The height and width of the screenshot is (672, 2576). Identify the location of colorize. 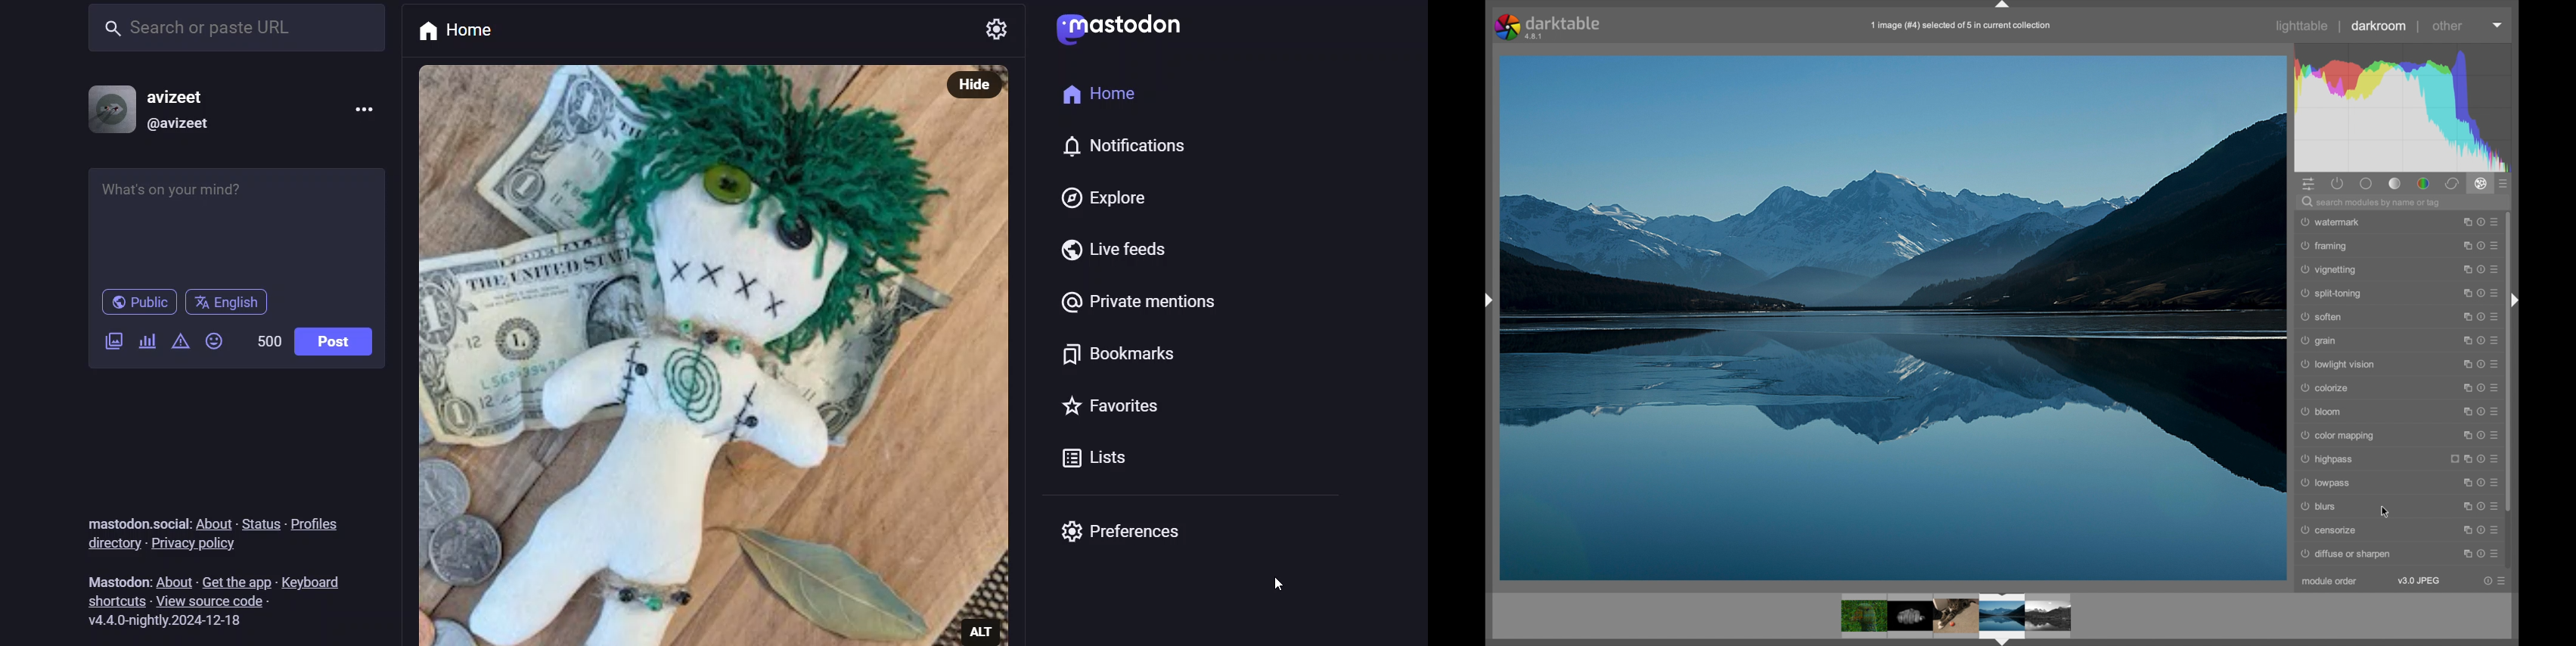
(2325, 388).